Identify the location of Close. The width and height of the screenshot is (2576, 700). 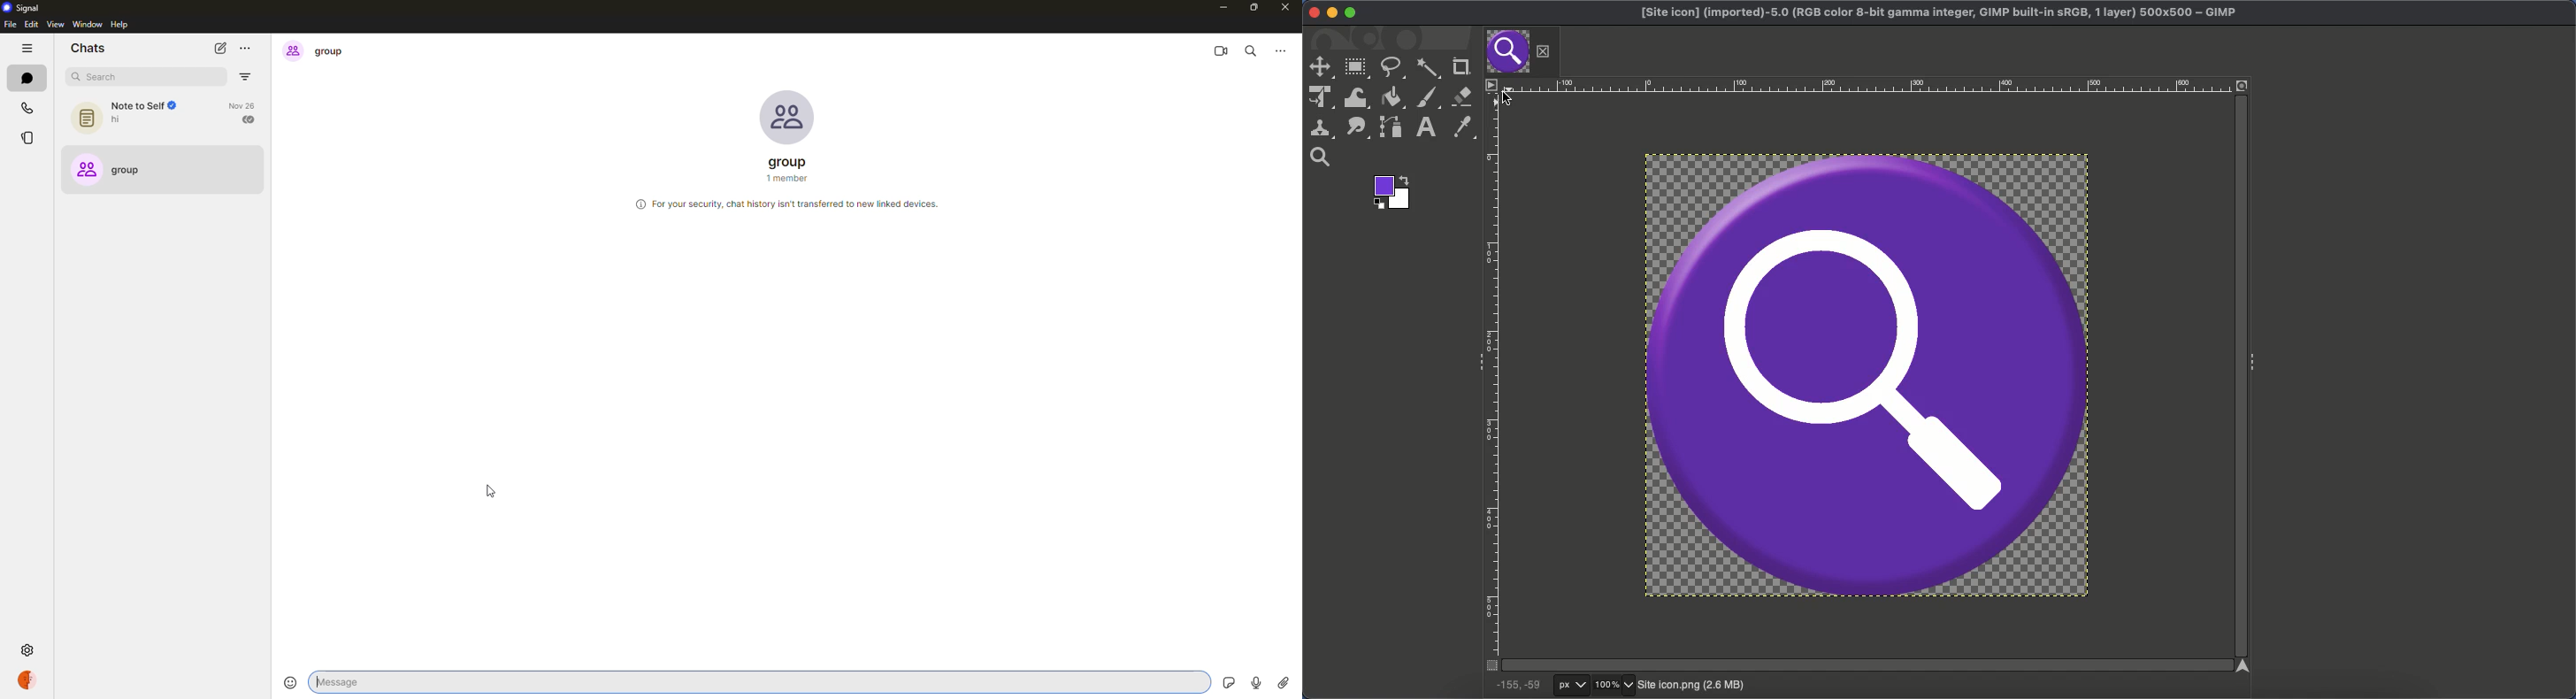
(1310, 12).